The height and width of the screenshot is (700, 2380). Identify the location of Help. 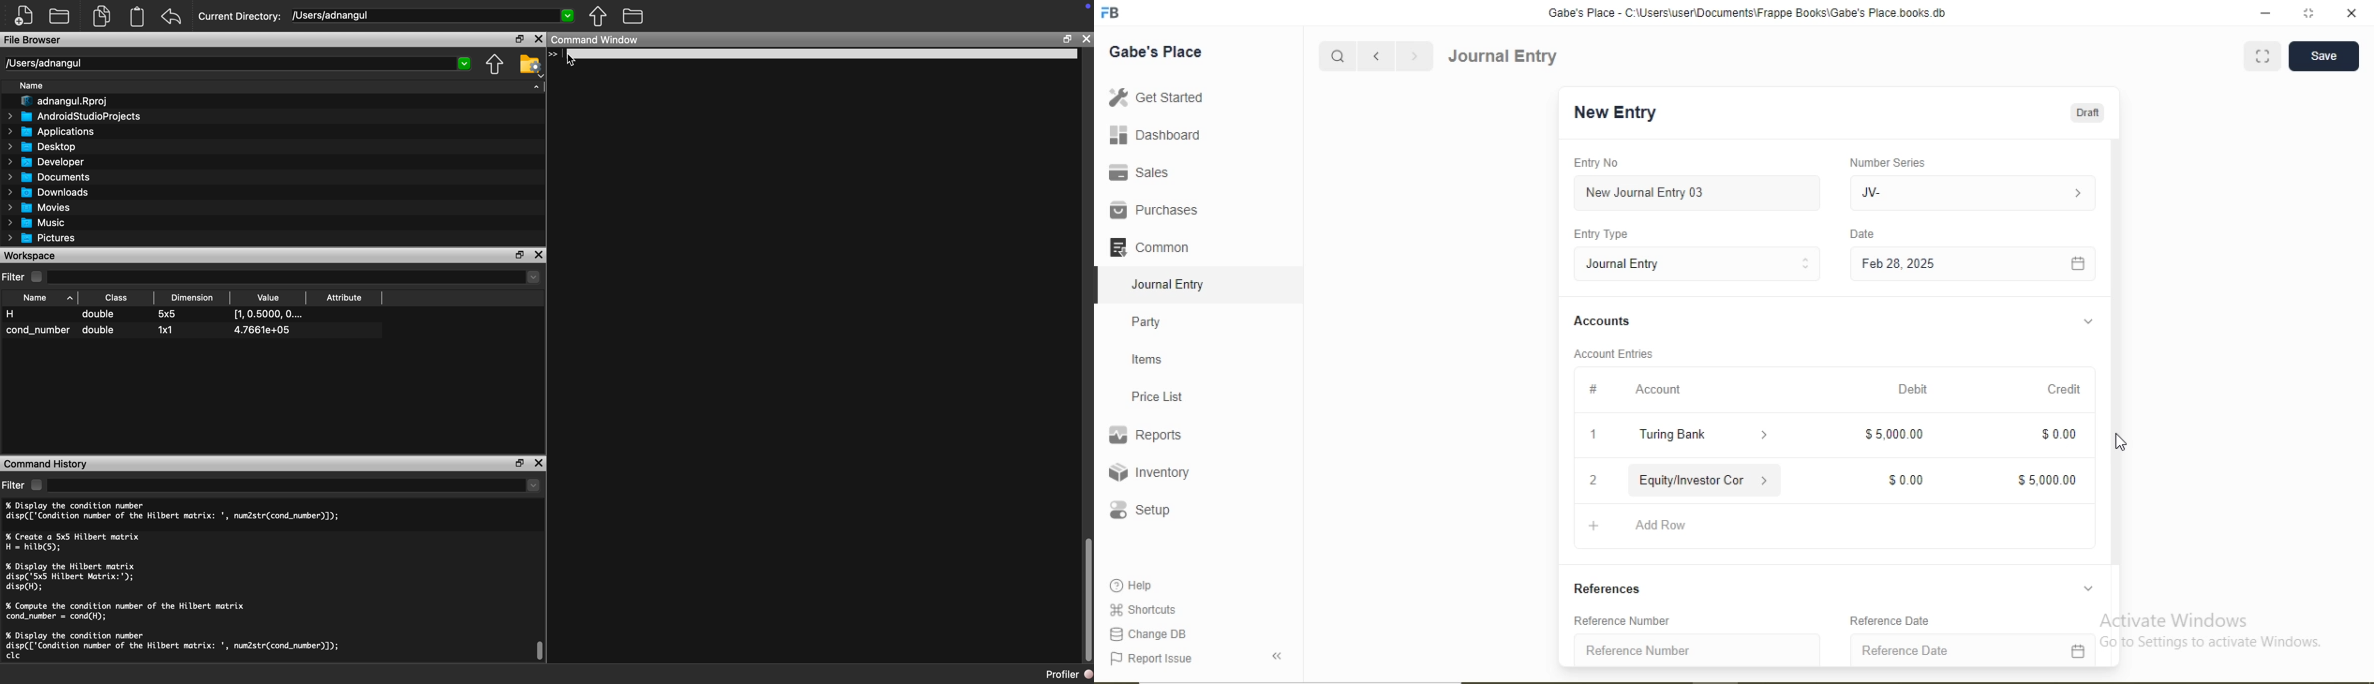
(1133, 585).